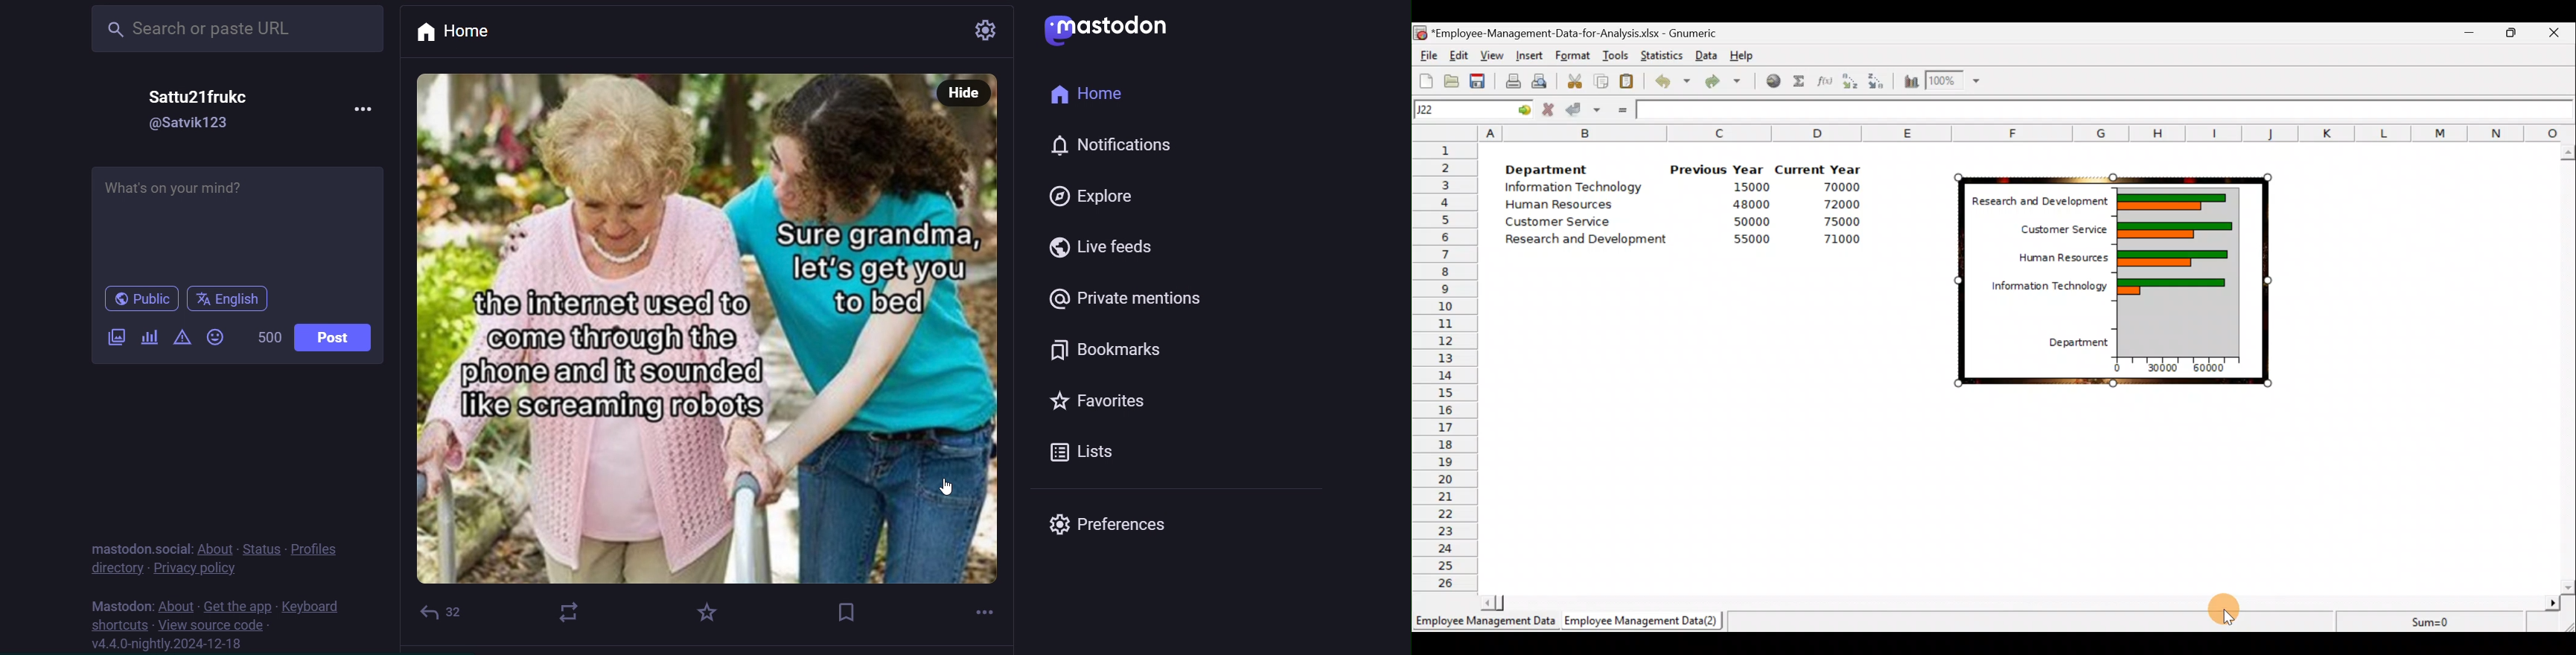 This screenshot has height=672, width=2576. What do you see at coordinates (149, 339) in the screenshot?
I see `poll` at bounding box center [149, 339].